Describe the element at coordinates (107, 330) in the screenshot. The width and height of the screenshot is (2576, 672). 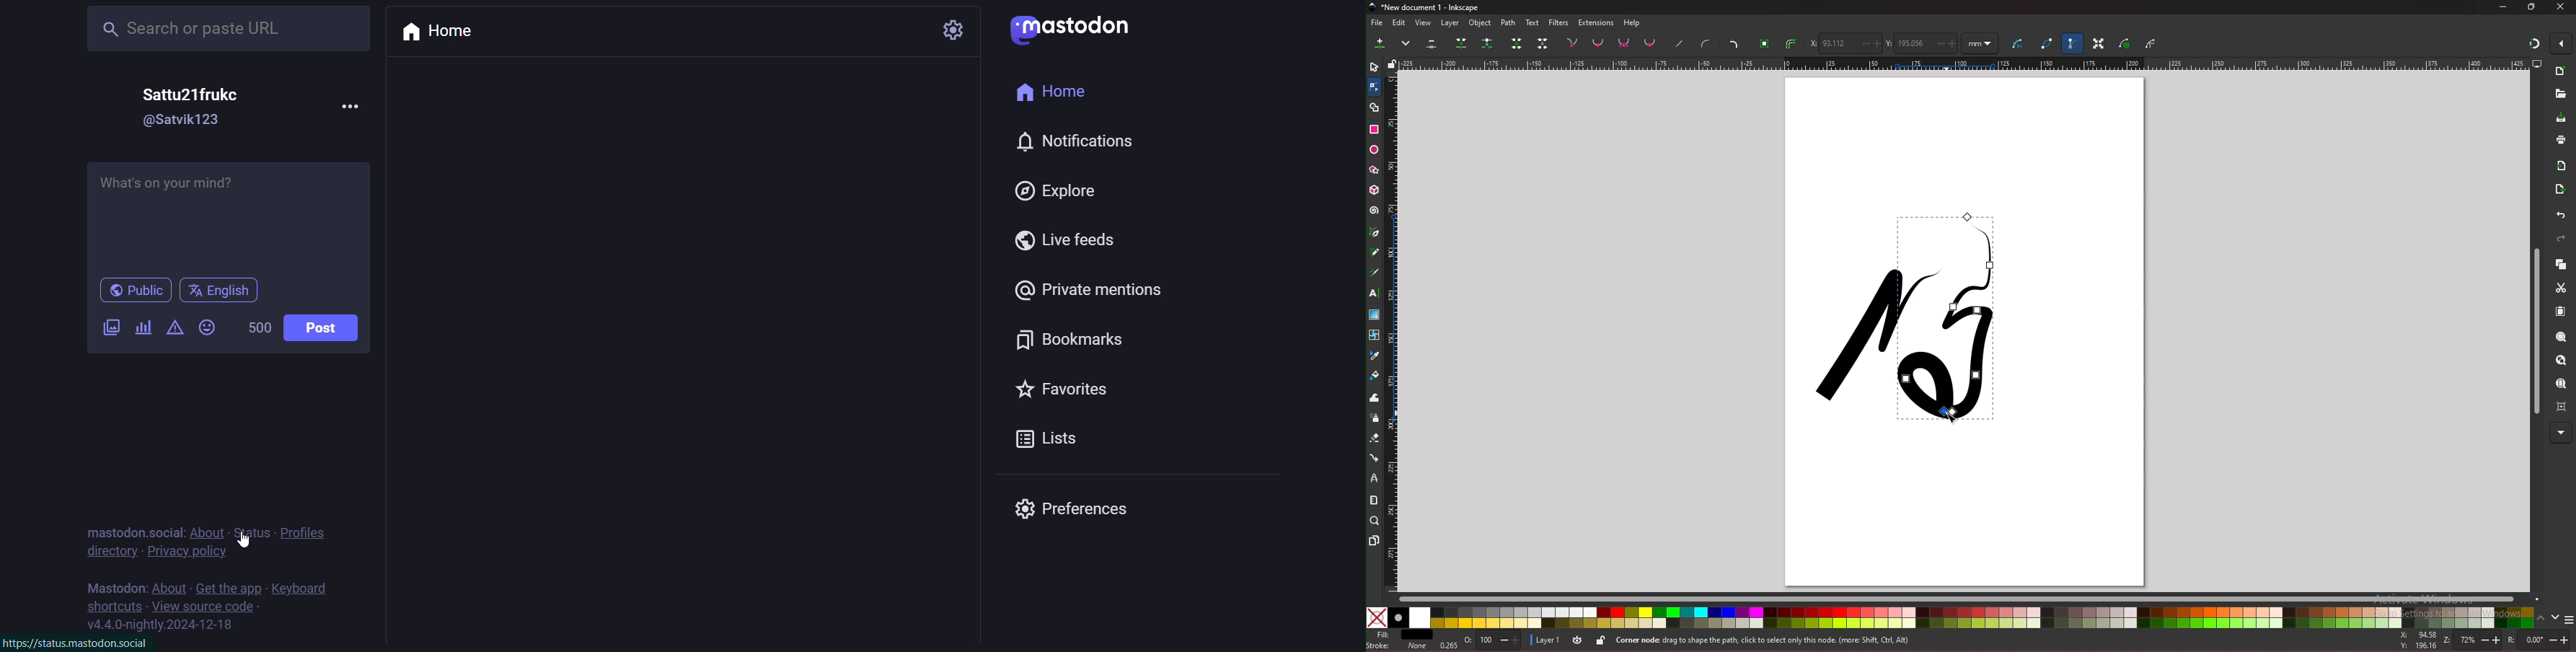
I see `image/video` at that location.